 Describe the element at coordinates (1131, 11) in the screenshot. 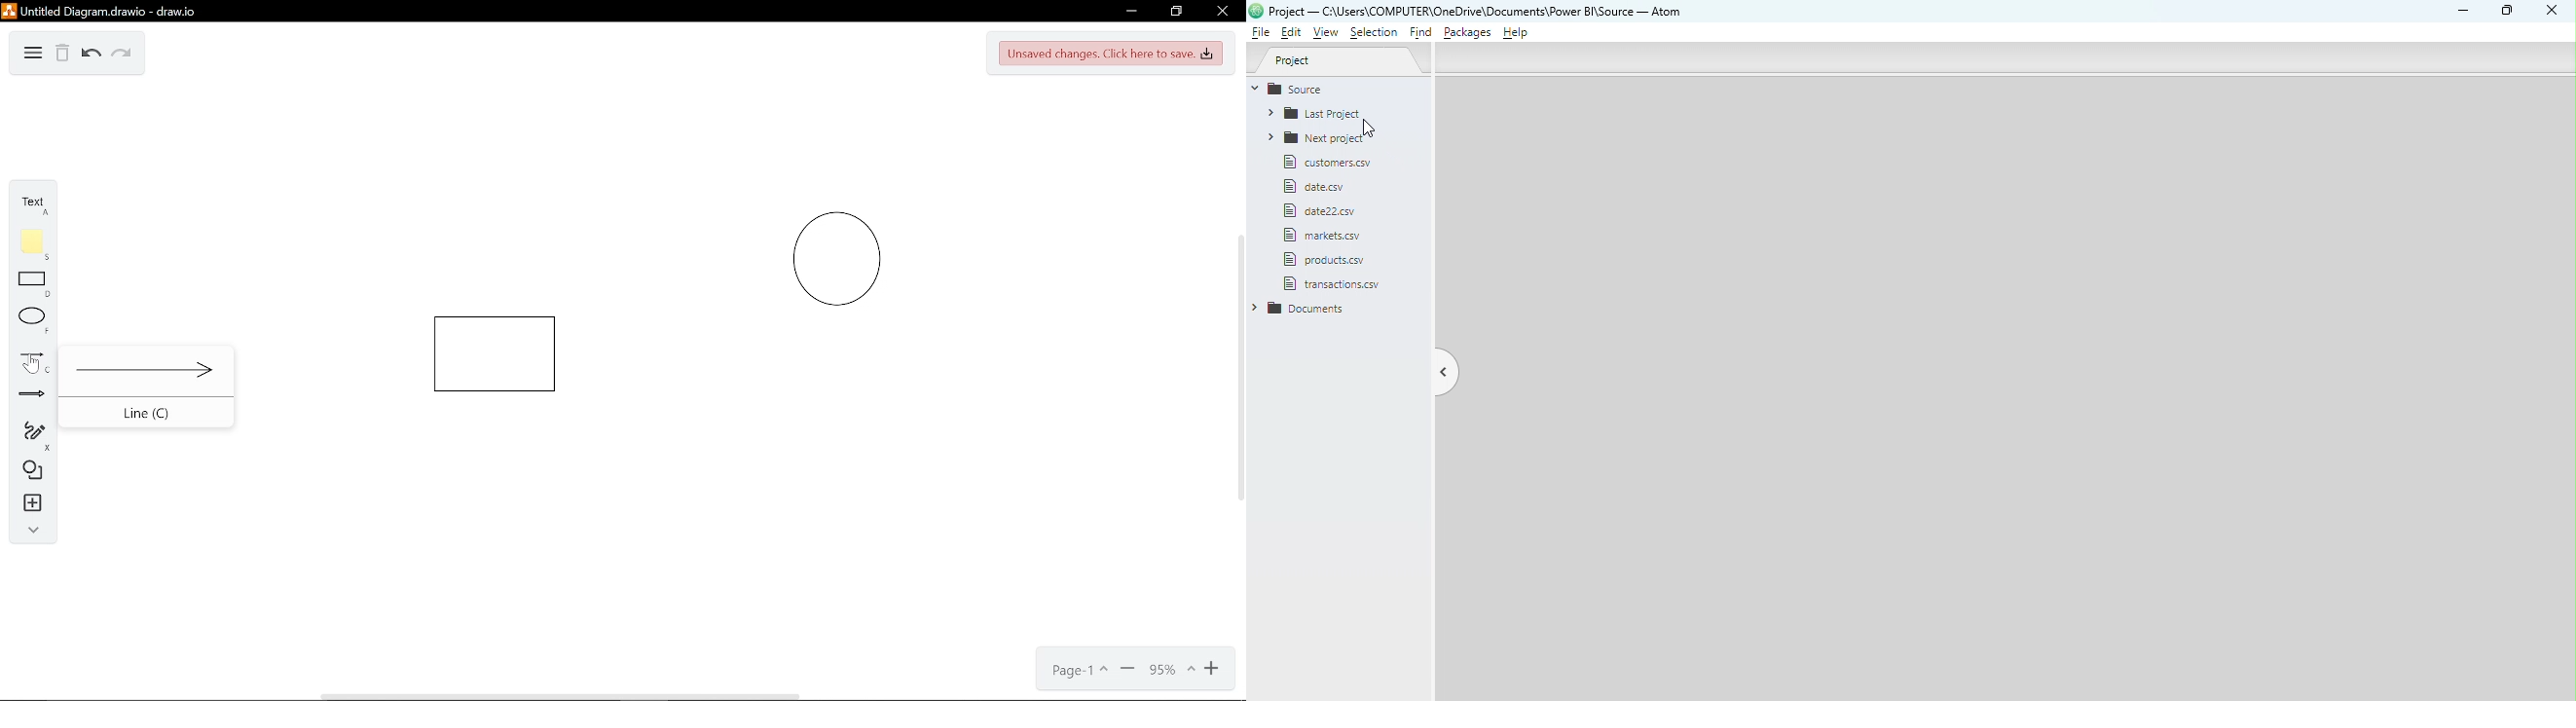

I see `Minimize` at that location.